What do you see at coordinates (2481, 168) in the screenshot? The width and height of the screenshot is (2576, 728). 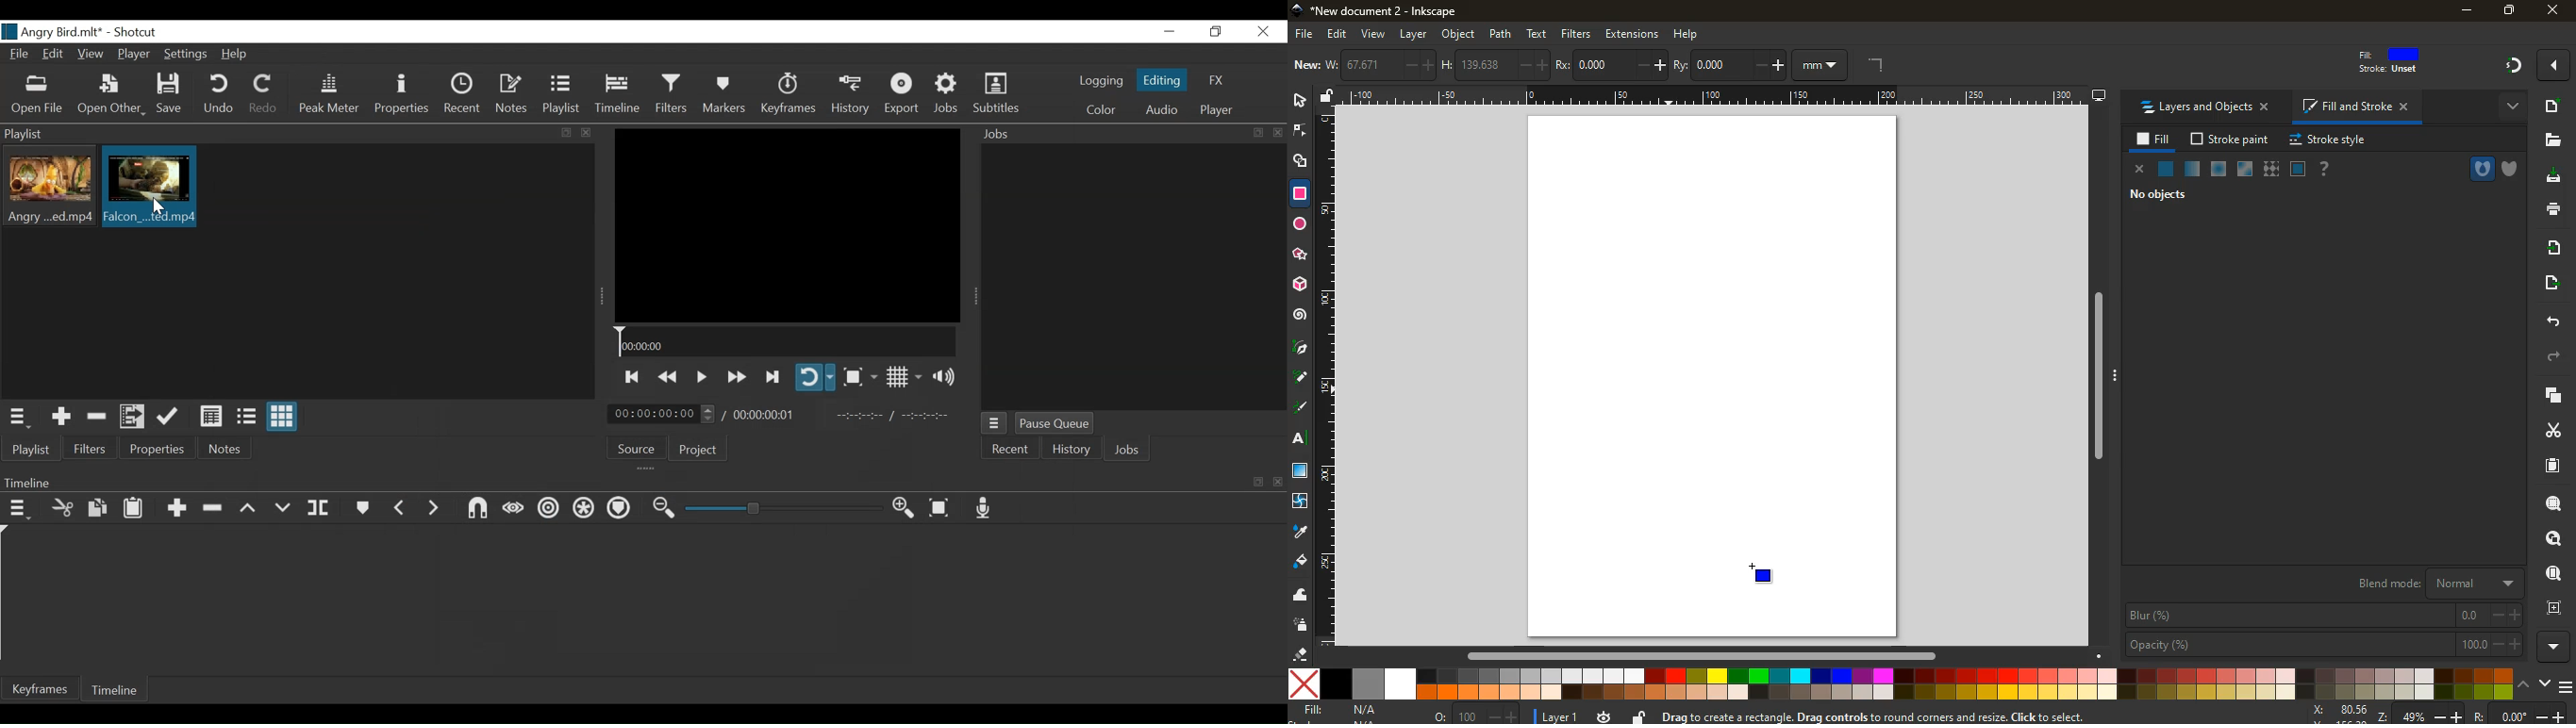 I see `hole` at bounding box center [2481, 168].